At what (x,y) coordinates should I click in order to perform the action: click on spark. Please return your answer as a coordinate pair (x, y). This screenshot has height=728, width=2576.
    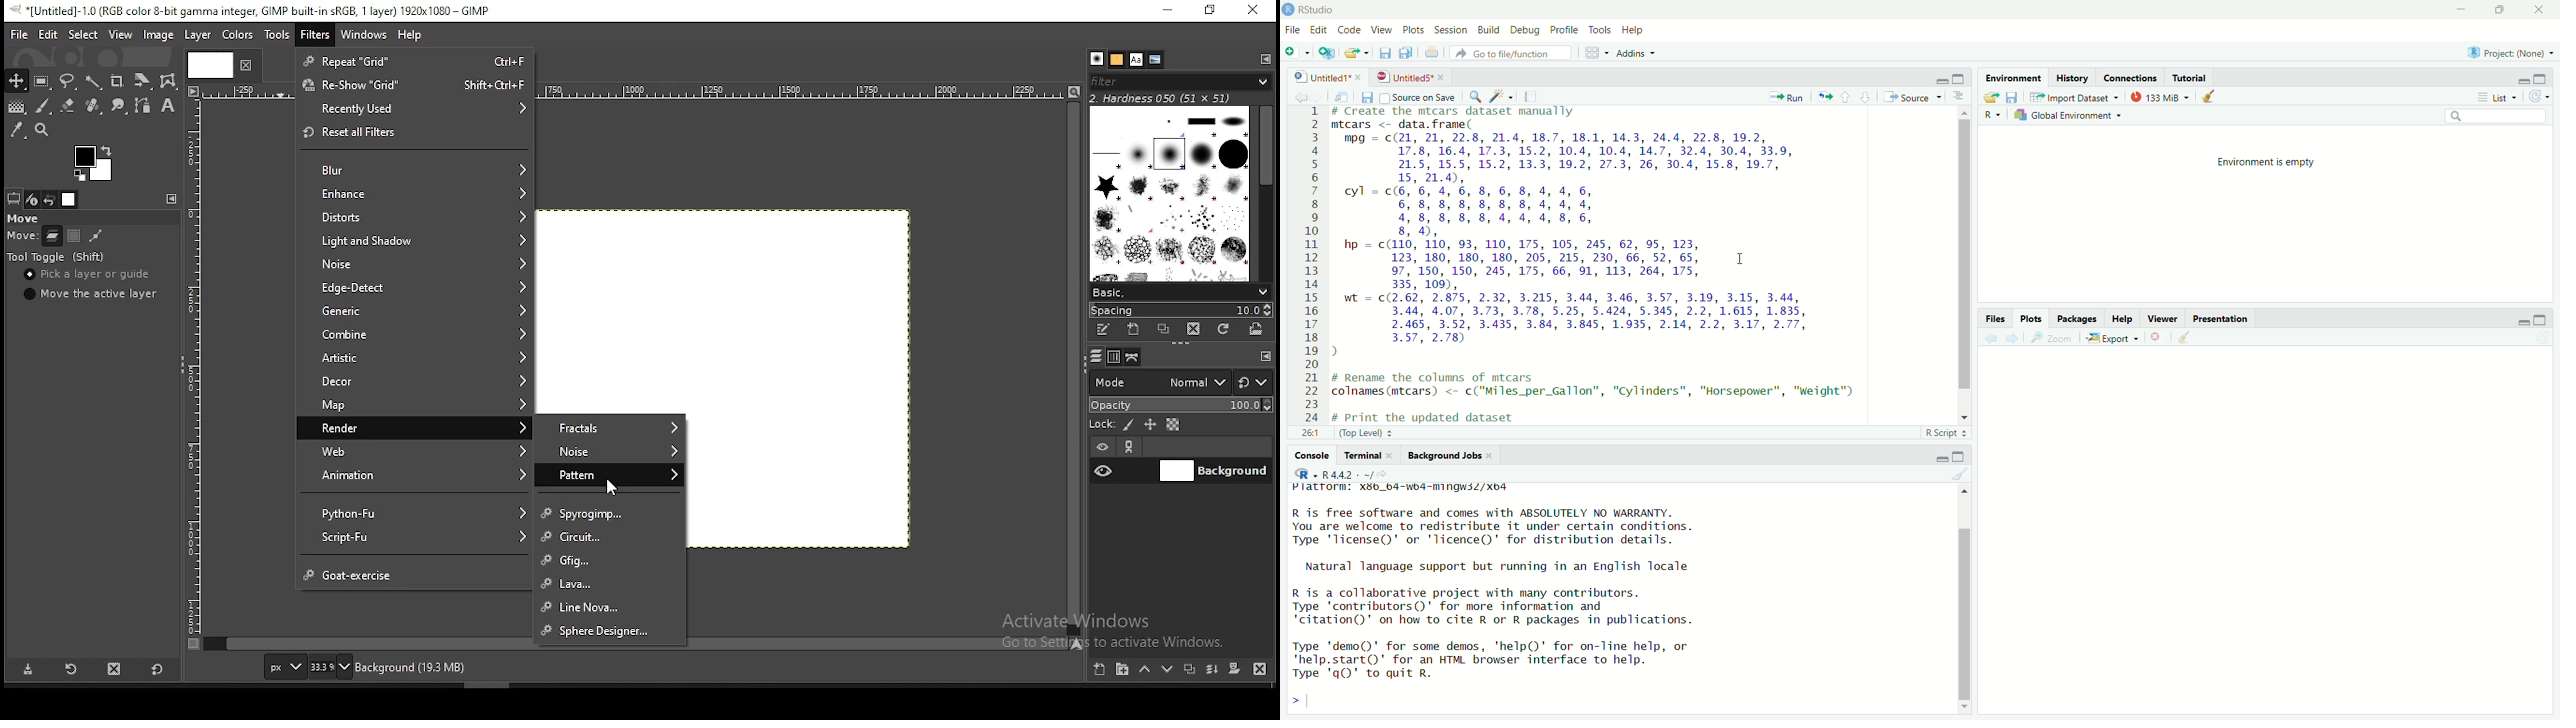
    Looking at the image, I should click on (1499, 94).